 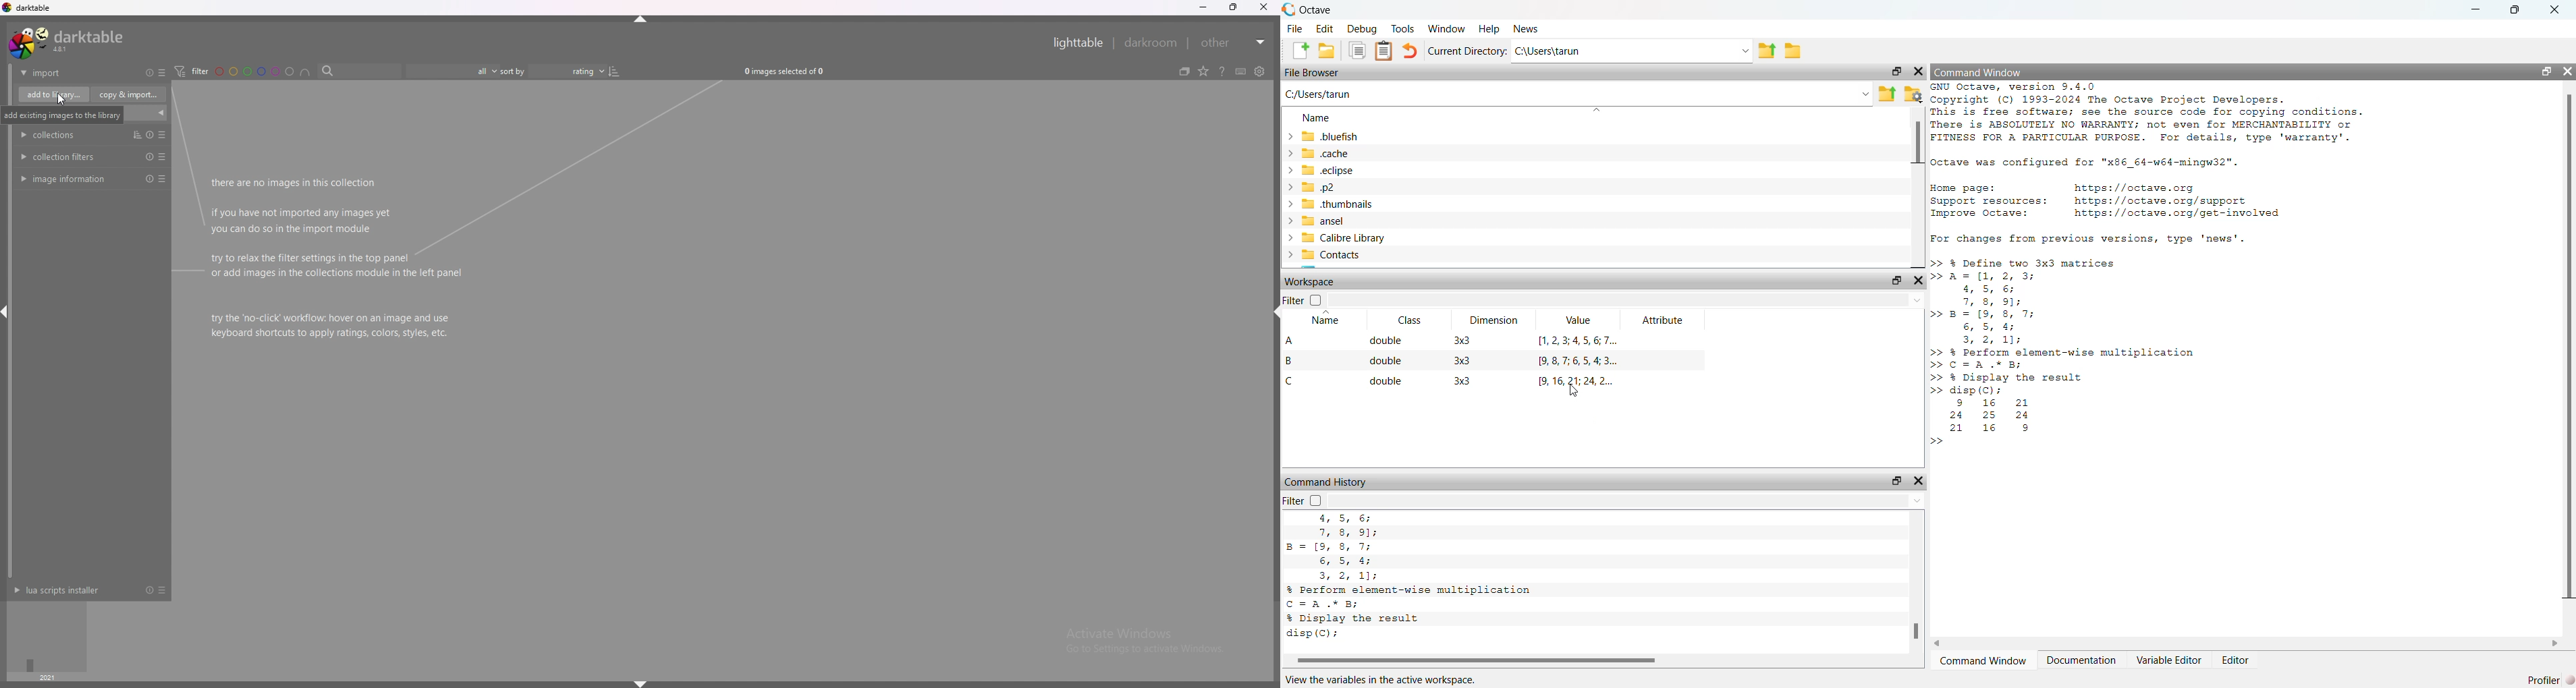 What do you see at coordinates (1489, 29) in the screenshot?
I see `Help` at bounding box center [1489, 29].